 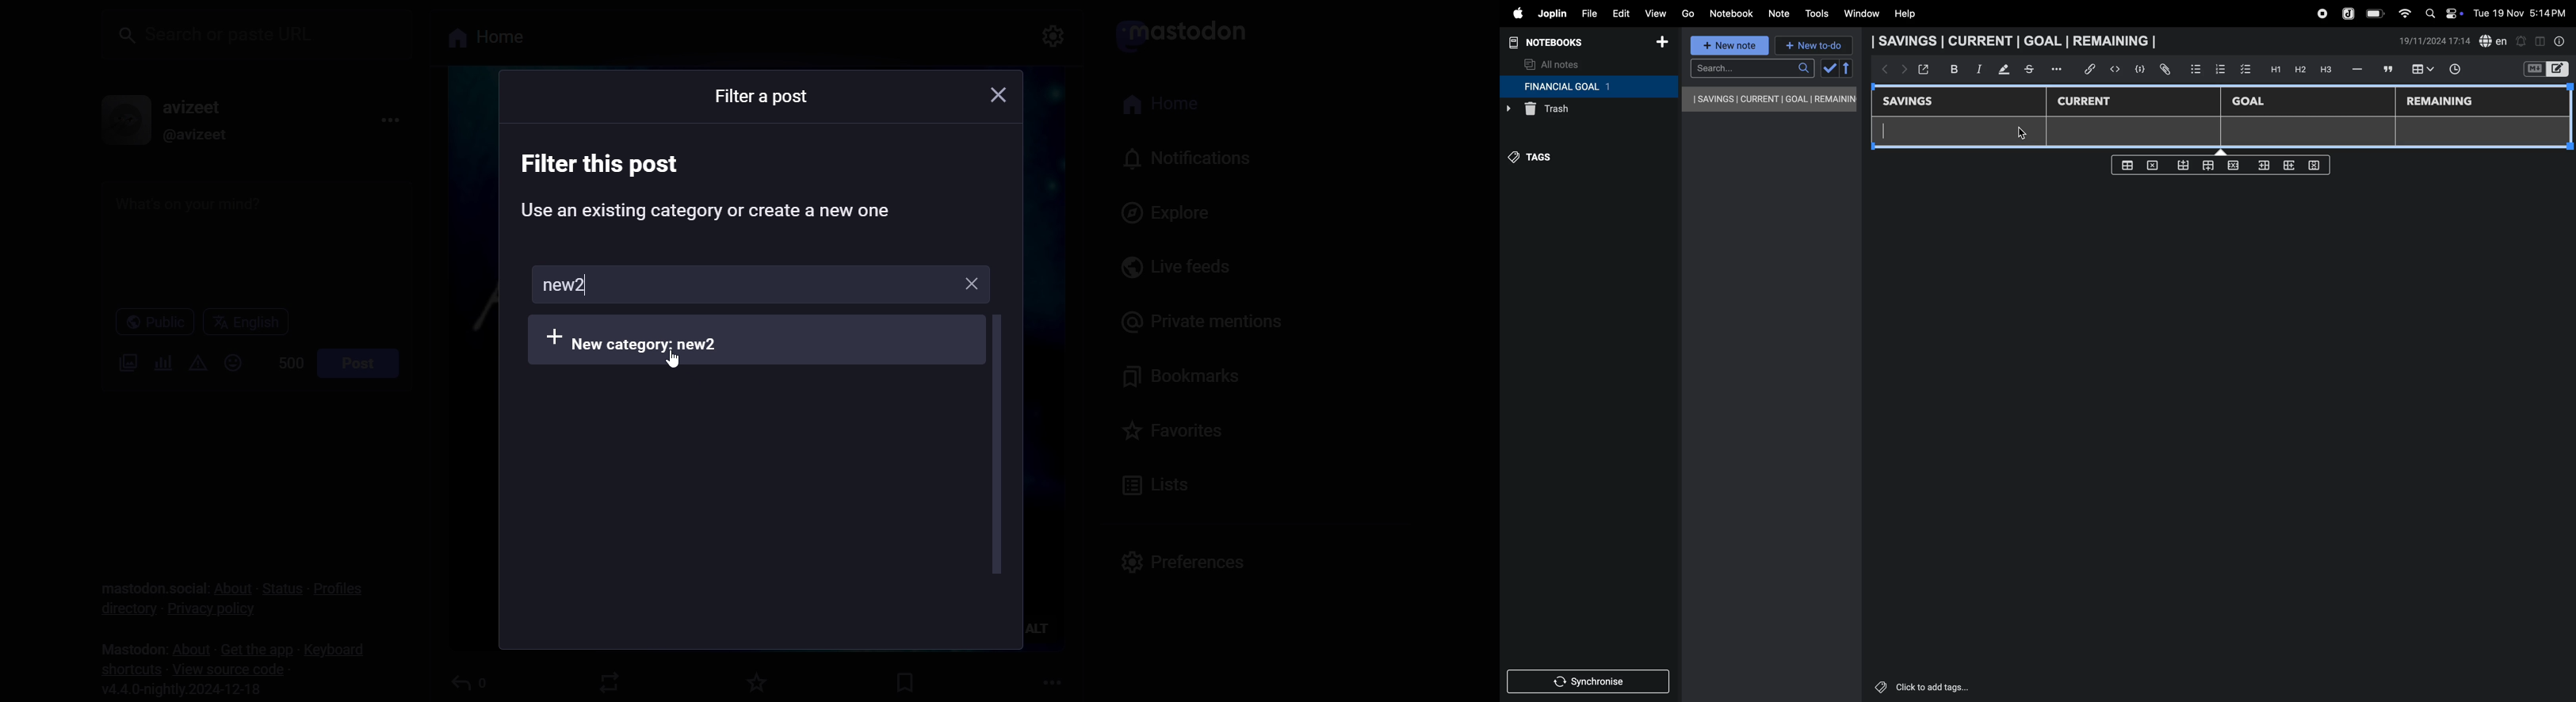 I want to click on attach file, so click(x=2164, y=70).